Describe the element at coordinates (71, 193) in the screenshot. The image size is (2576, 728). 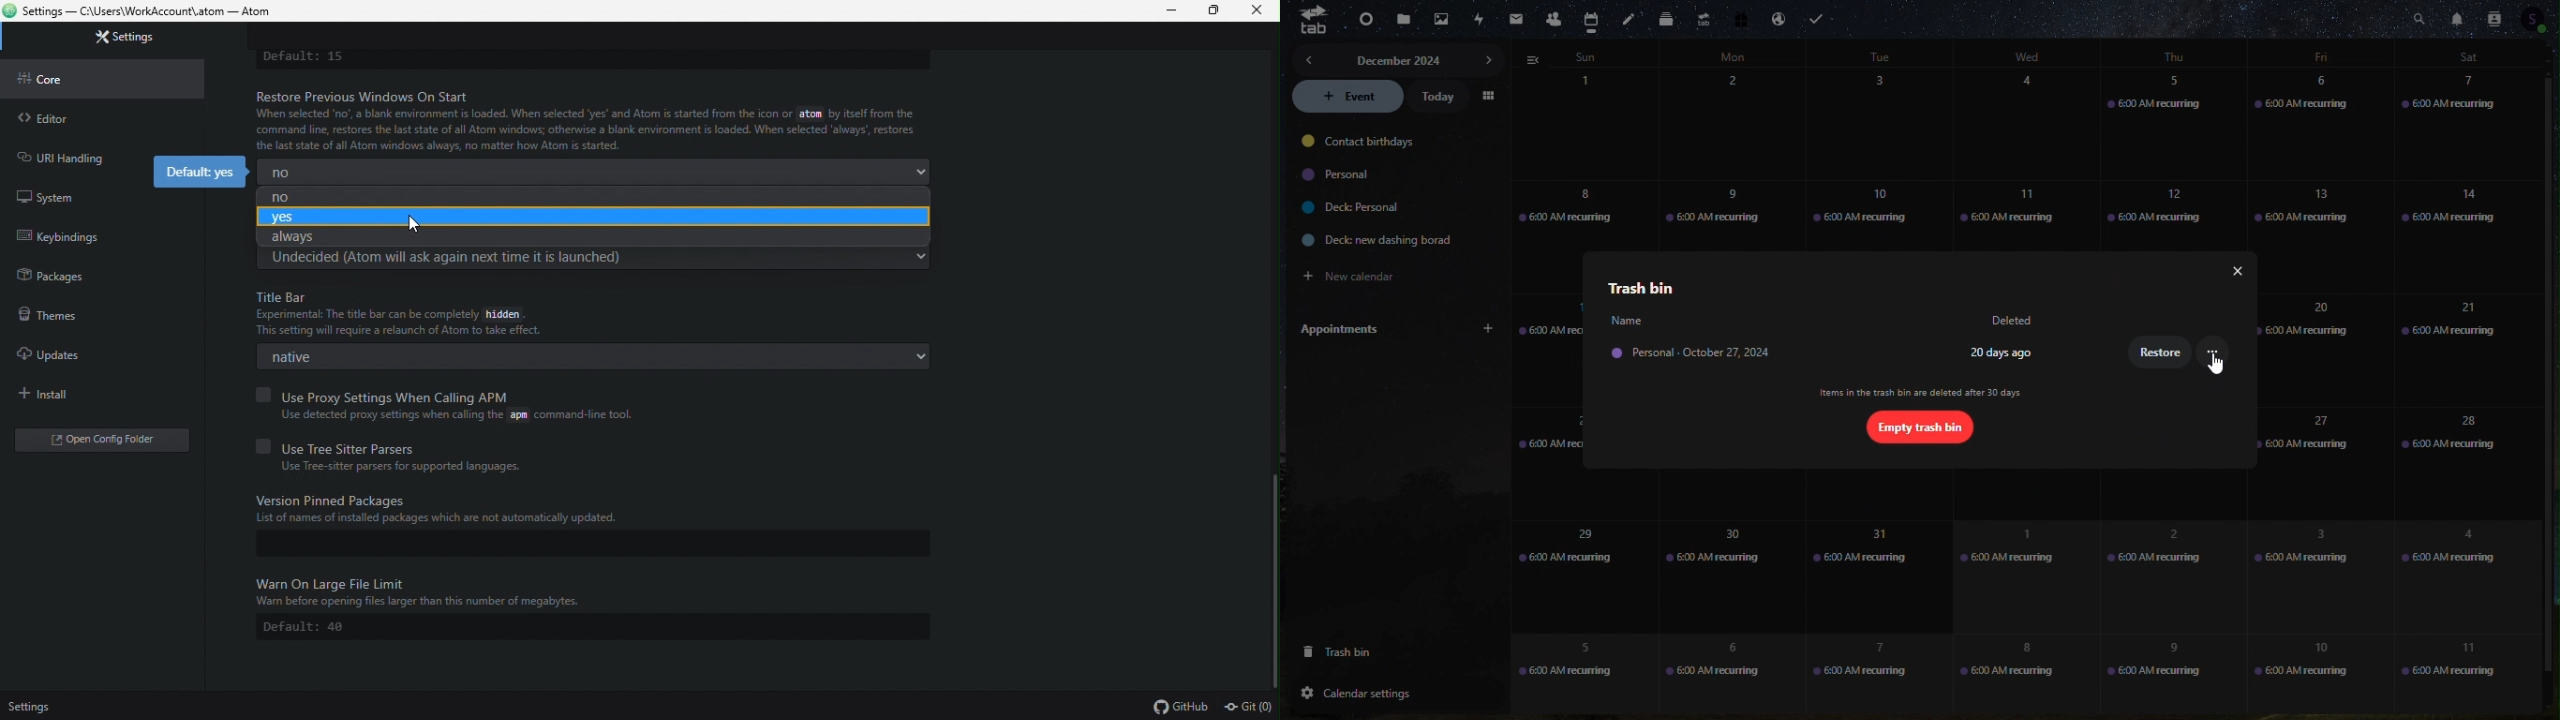
I see `System` at that location.